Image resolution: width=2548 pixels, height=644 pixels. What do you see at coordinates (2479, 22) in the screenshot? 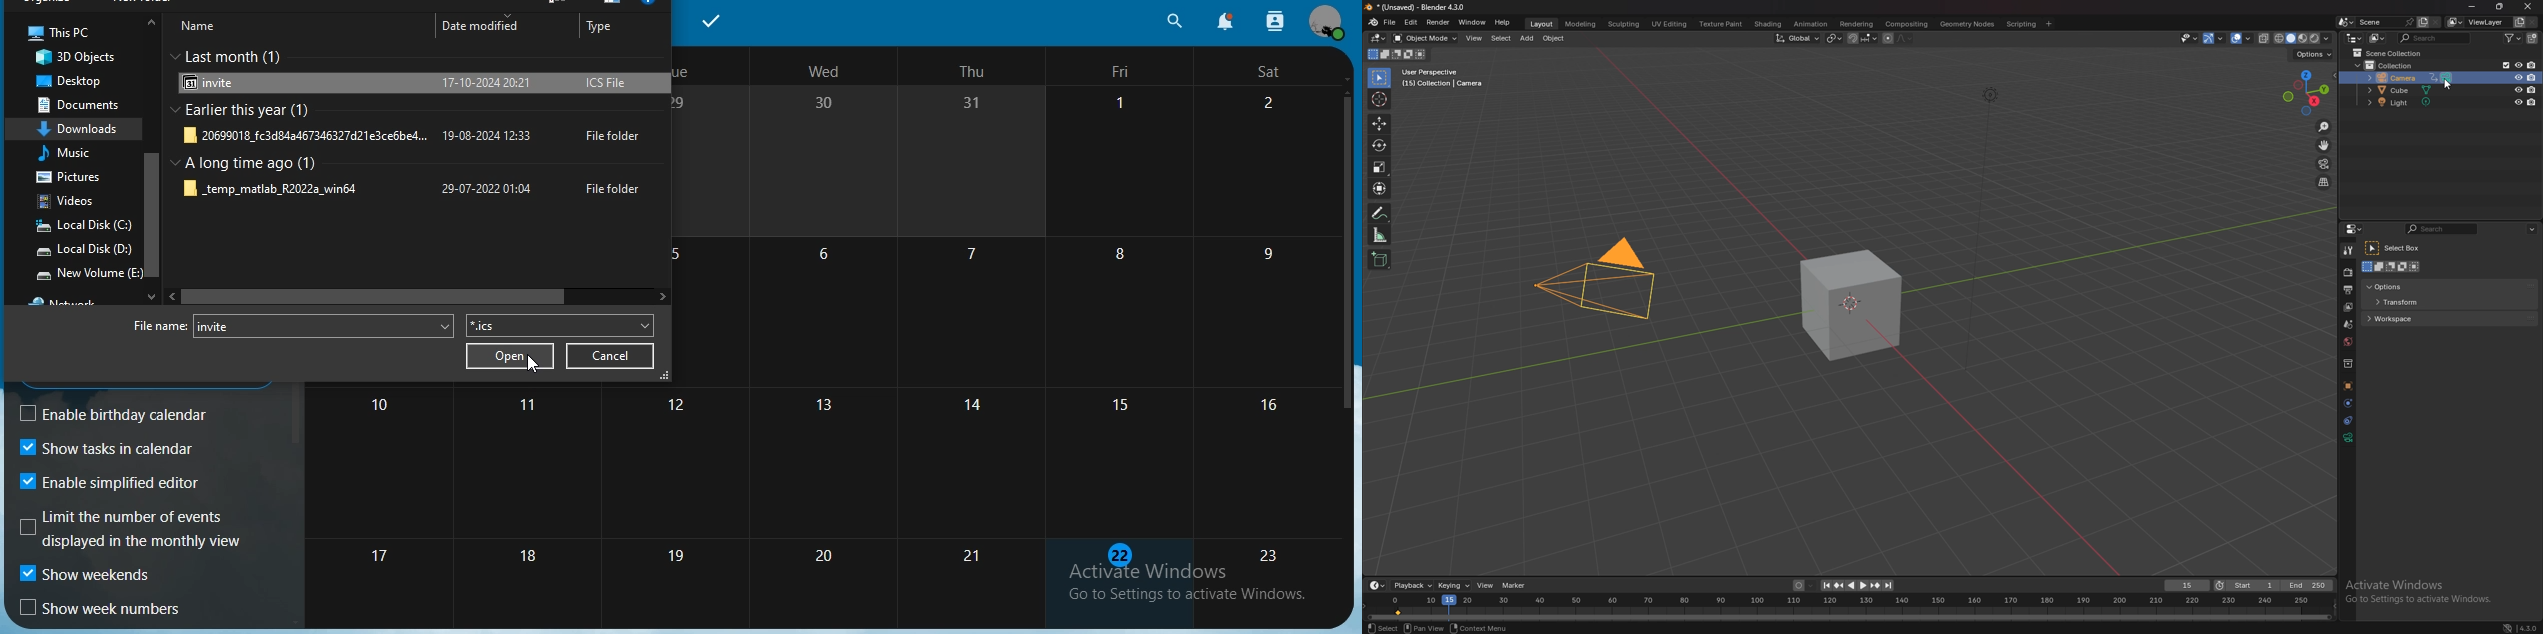
I see `view layer` at bounding box center [2479, 22].